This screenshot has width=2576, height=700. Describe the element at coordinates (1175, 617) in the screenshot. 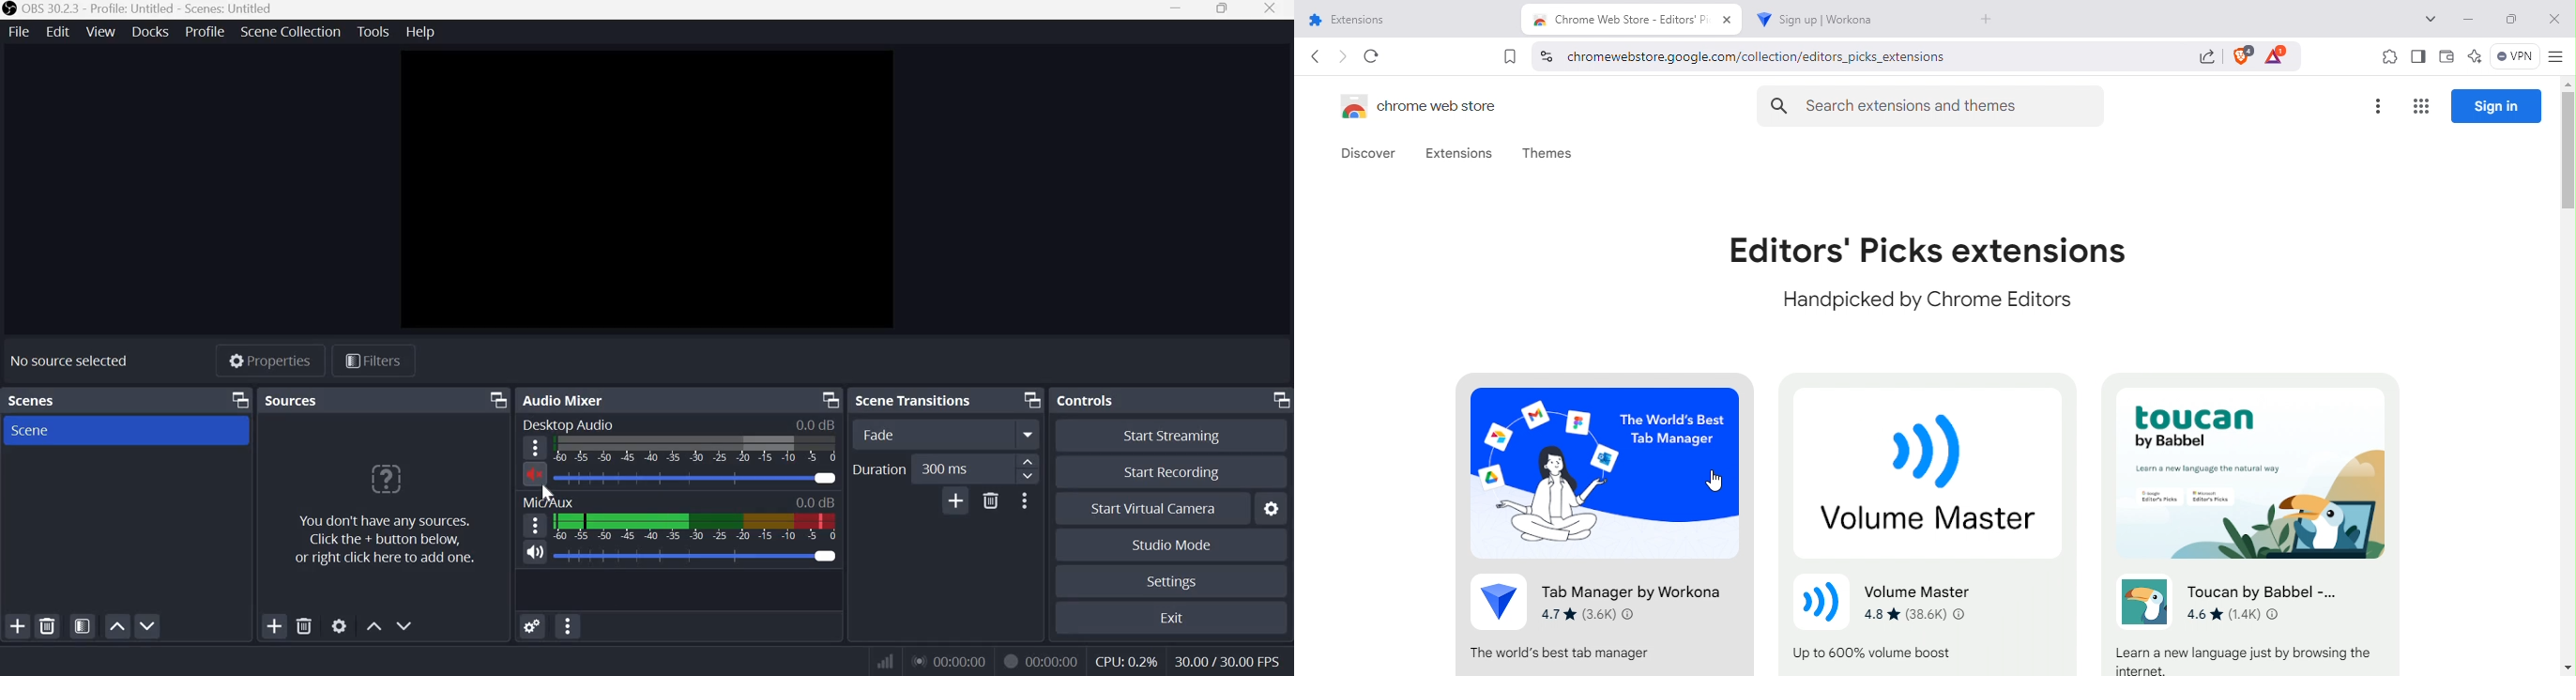

I see `Exit` at that location.